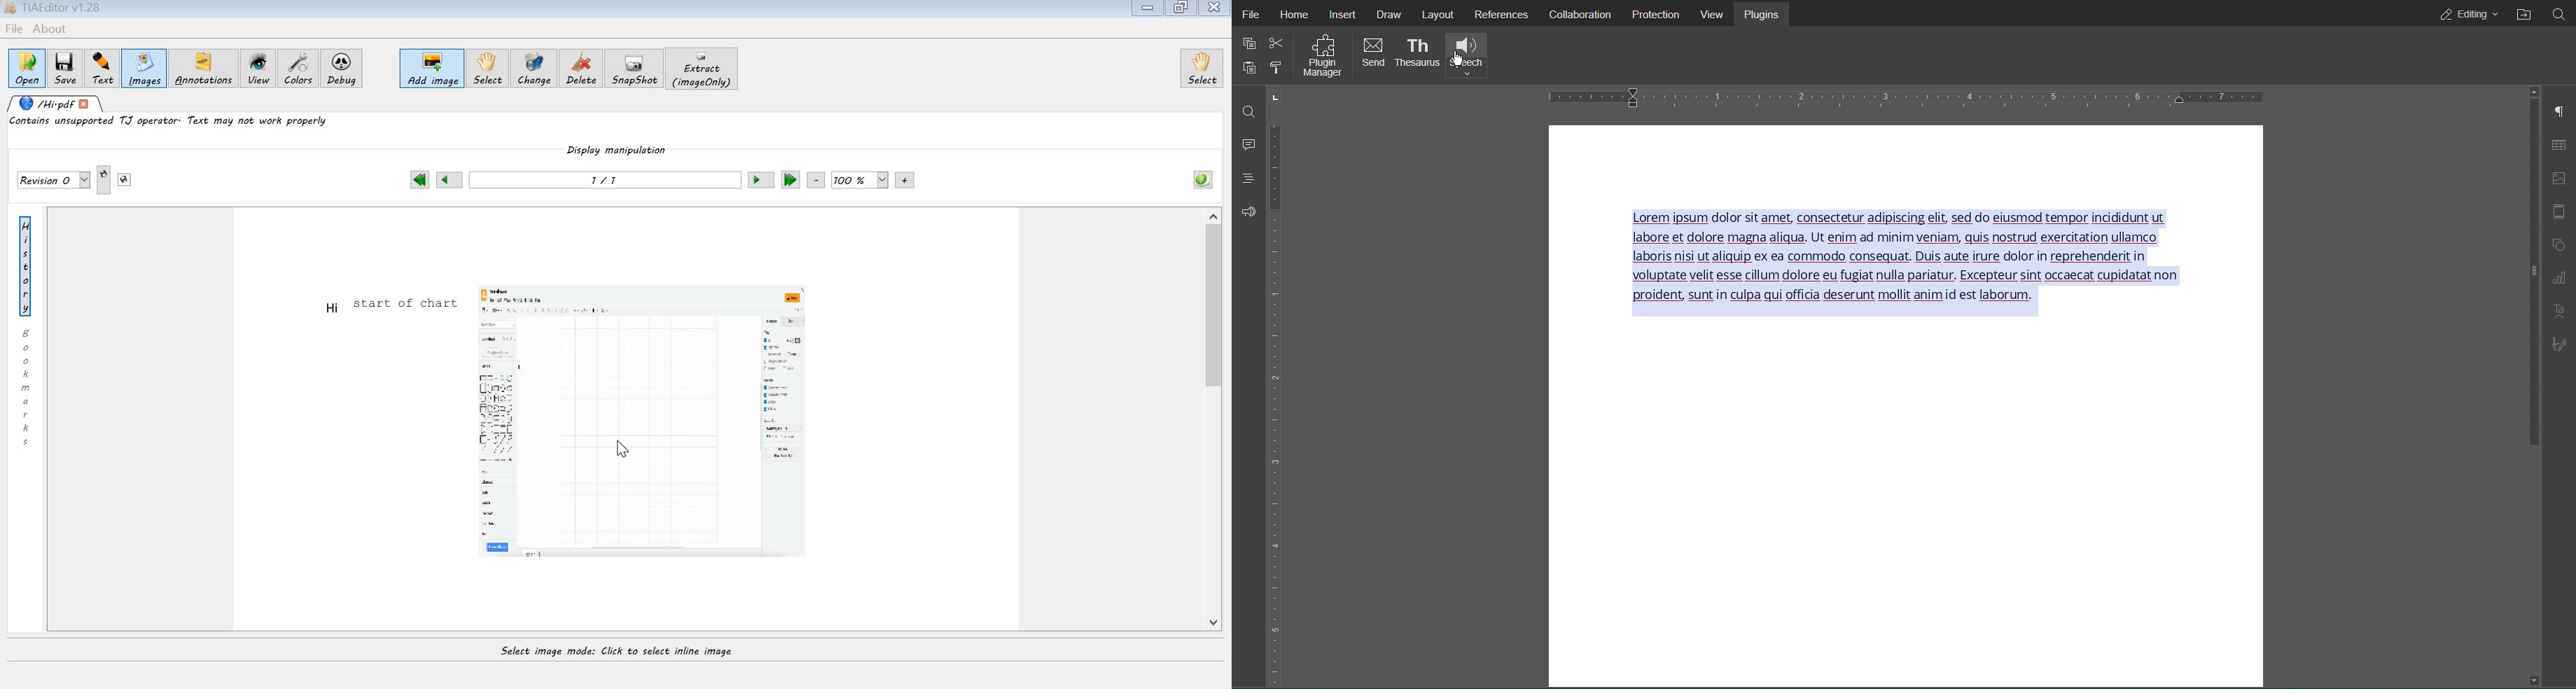 This screenshot has height=700, width=2576. Describe the element at coordinates (1506, 15) in the screenshot. I see `References` at that location.